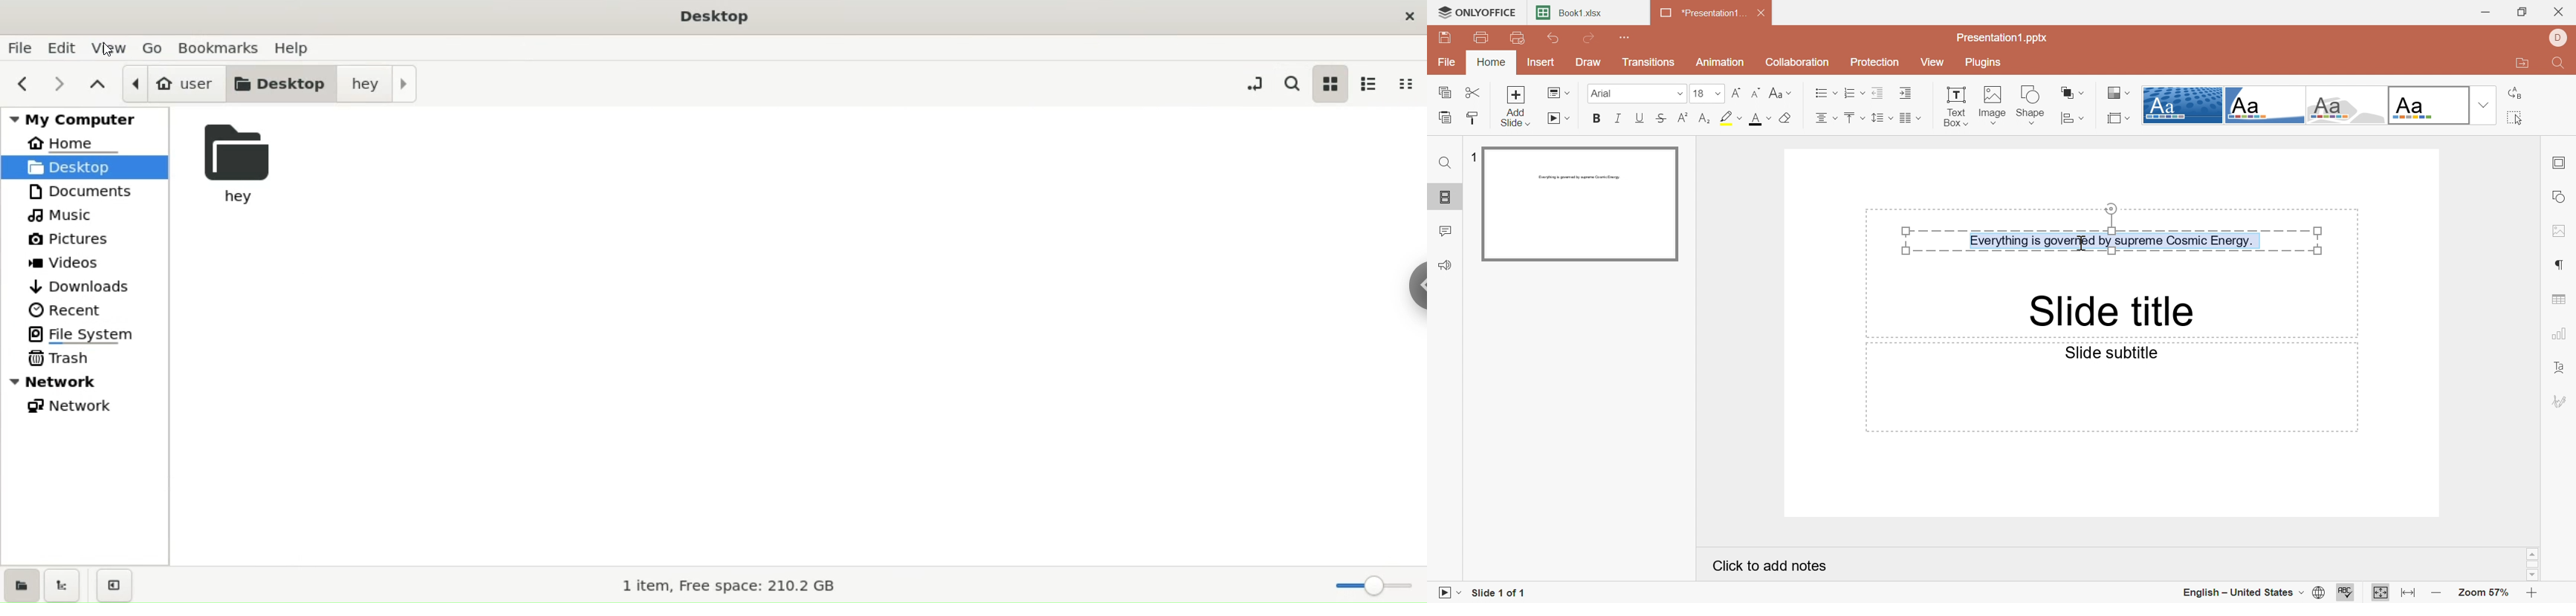 The width and height of the screenshot is (2576, 616). I want to click on Plugins, so click(1987, 63).